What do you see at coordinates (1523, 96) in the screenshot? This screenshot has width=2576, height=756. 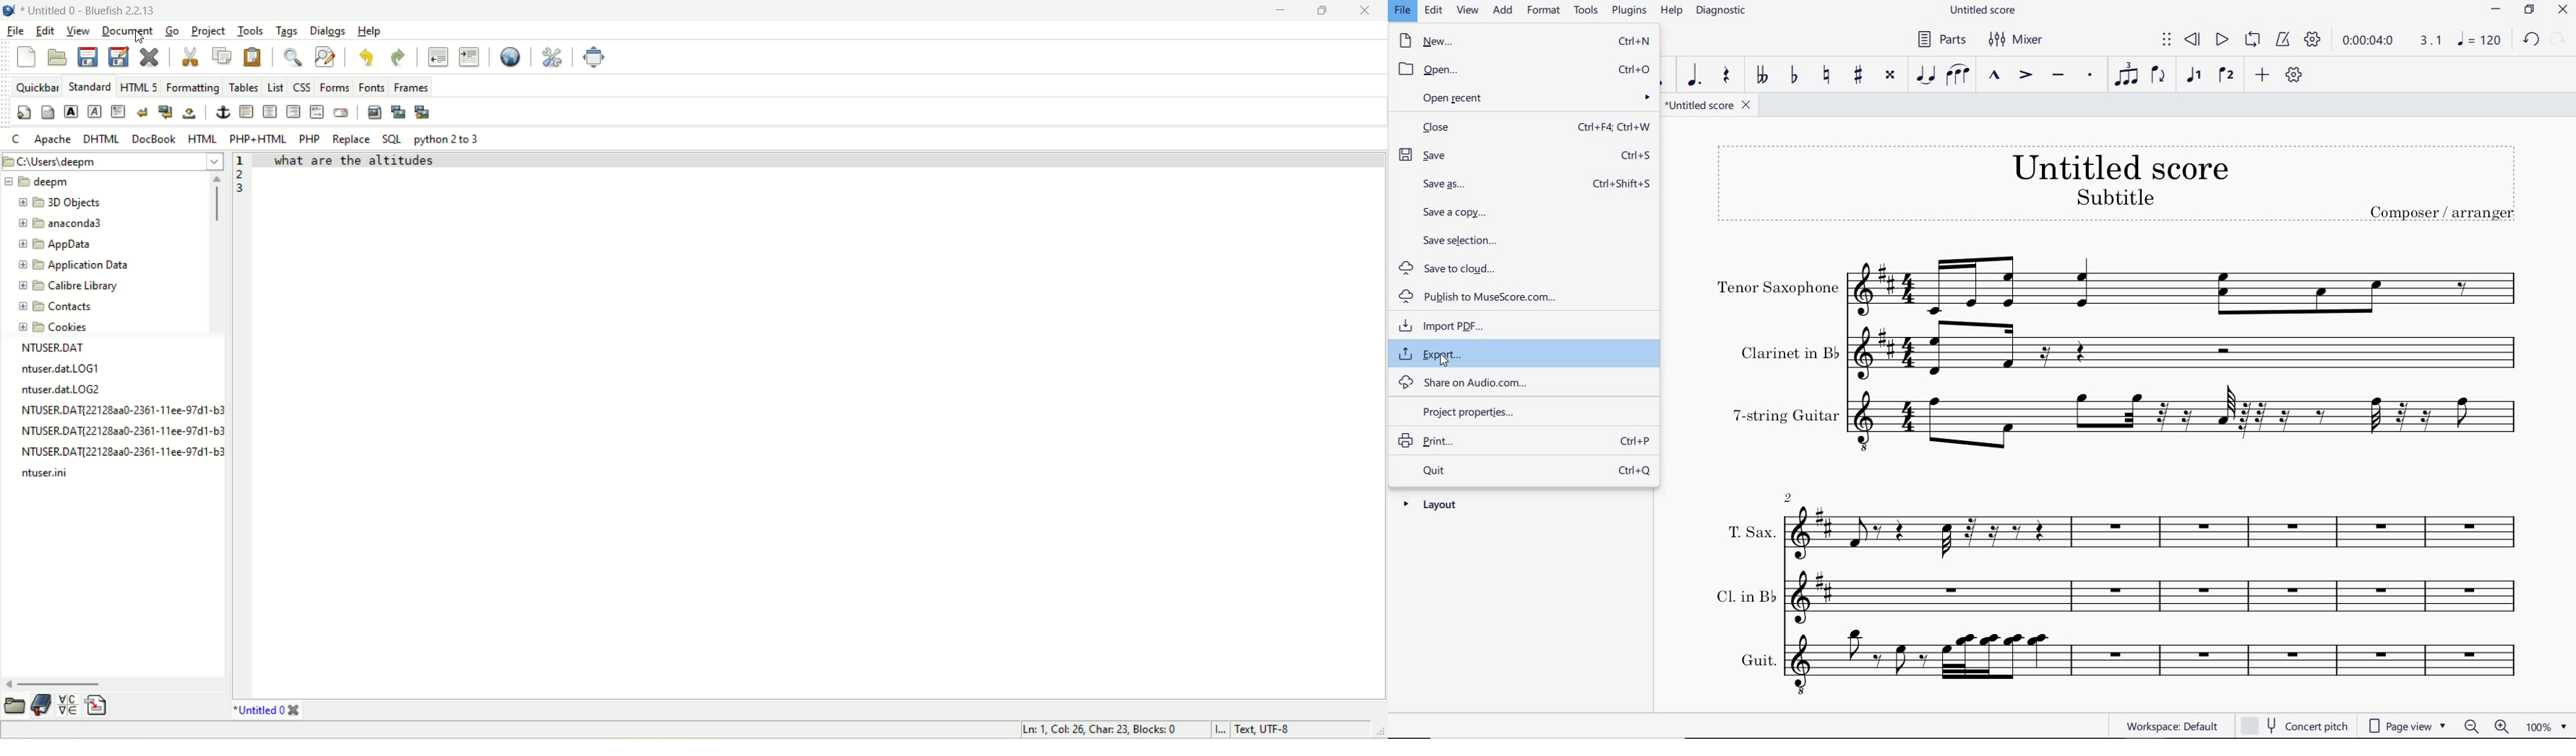 I see `open recent` at bounding box center [1523, 96].